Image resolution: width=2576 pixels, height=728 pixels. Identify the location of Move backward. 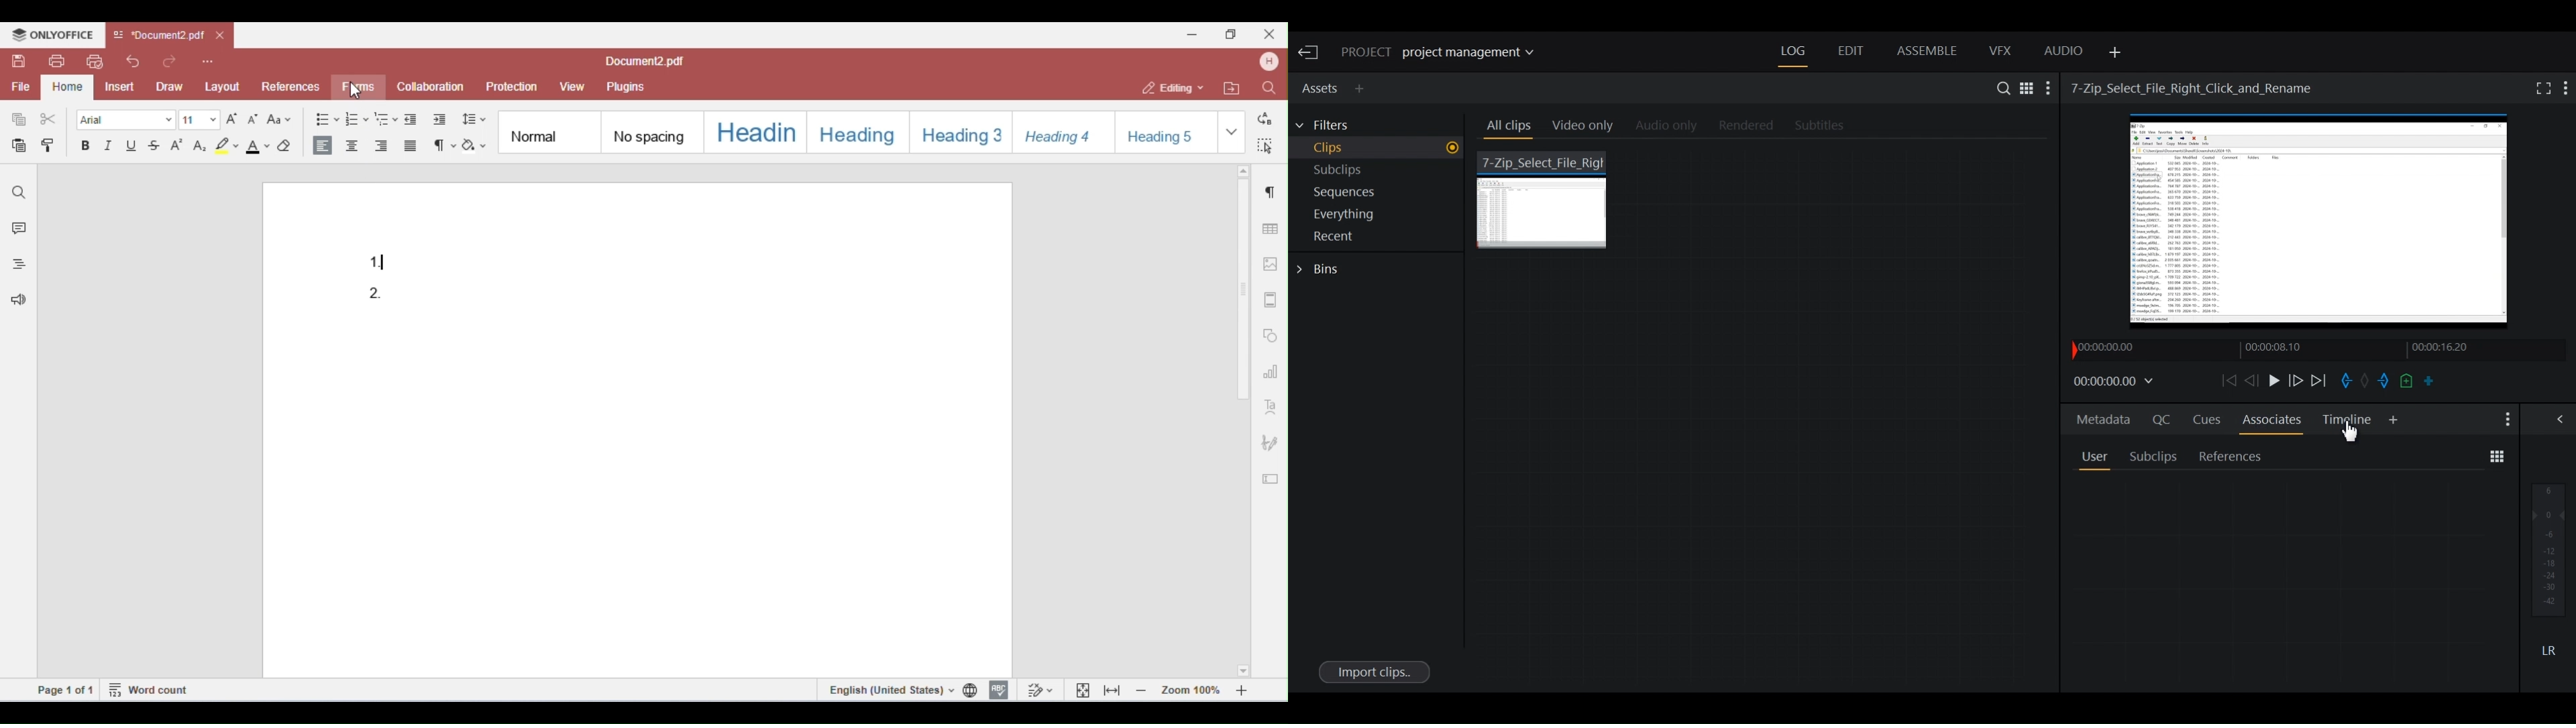
(2227, 380).